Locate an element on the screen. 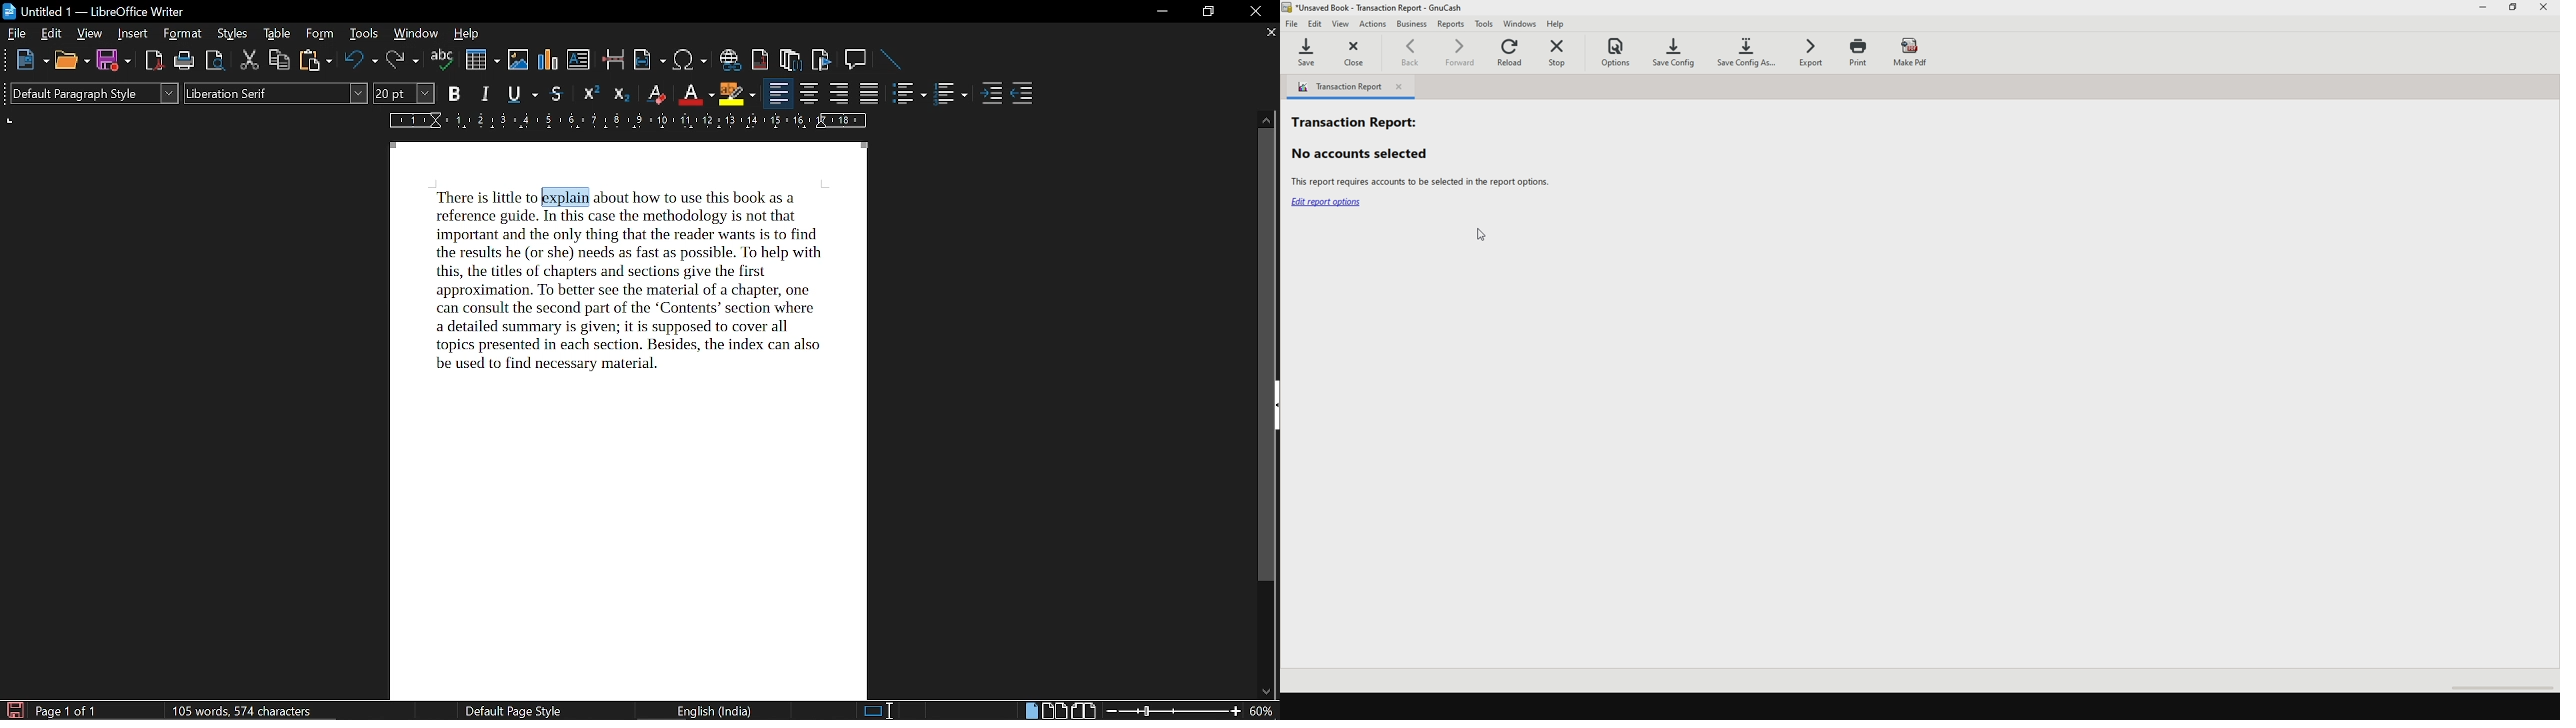  paragraph style is located at coordinates (96, 95).